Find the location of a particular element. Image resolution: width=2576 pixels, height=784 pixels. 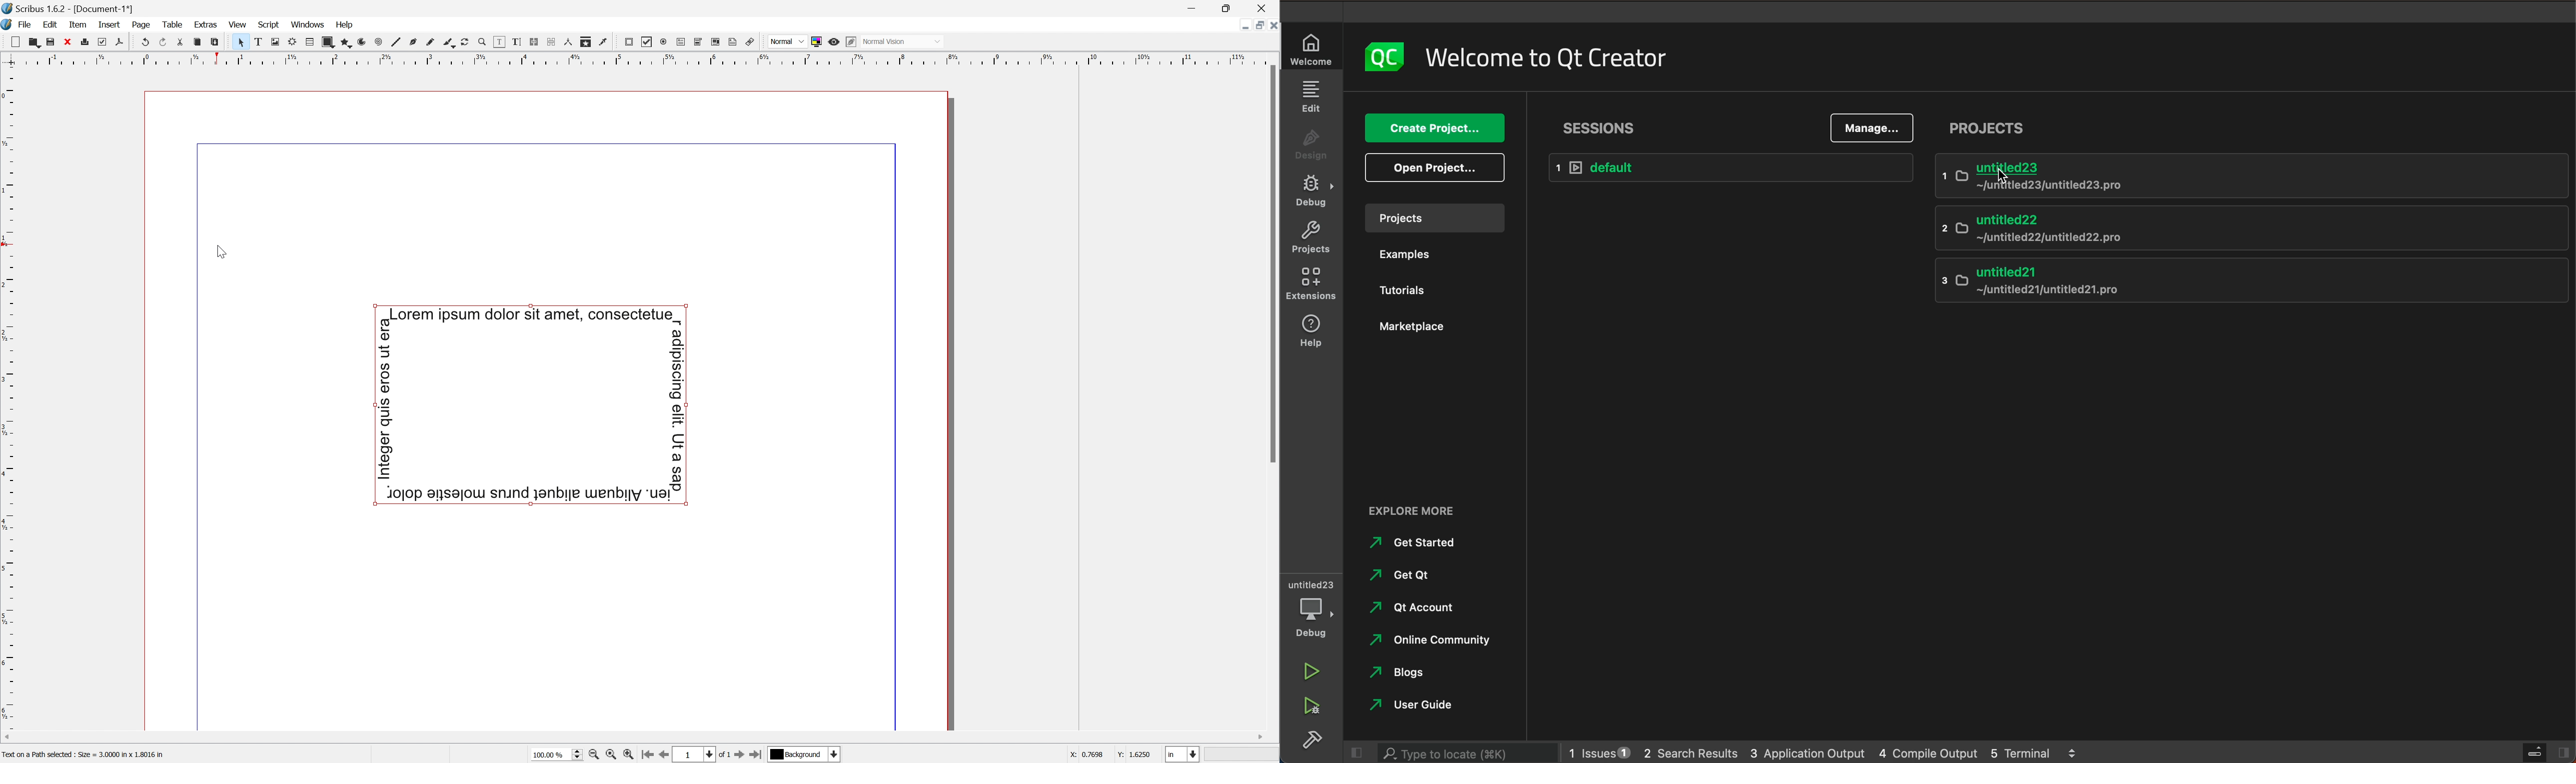

untitled is located at coordinates (2248, 228).